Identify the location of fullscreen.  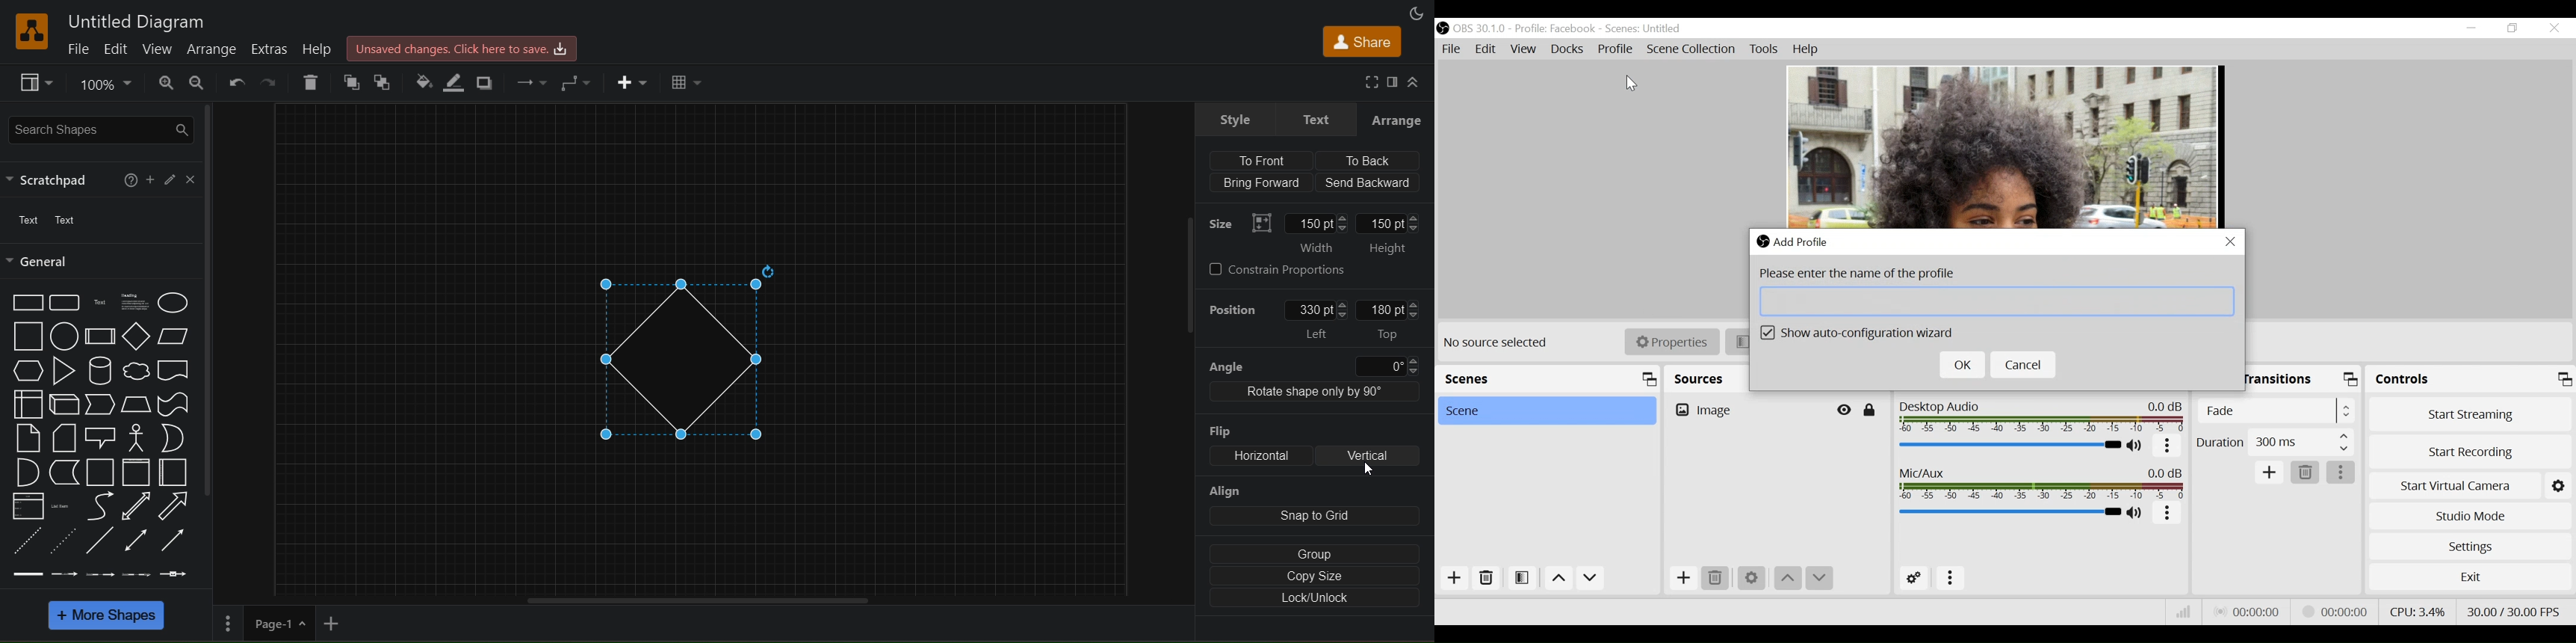
(1372, 81).